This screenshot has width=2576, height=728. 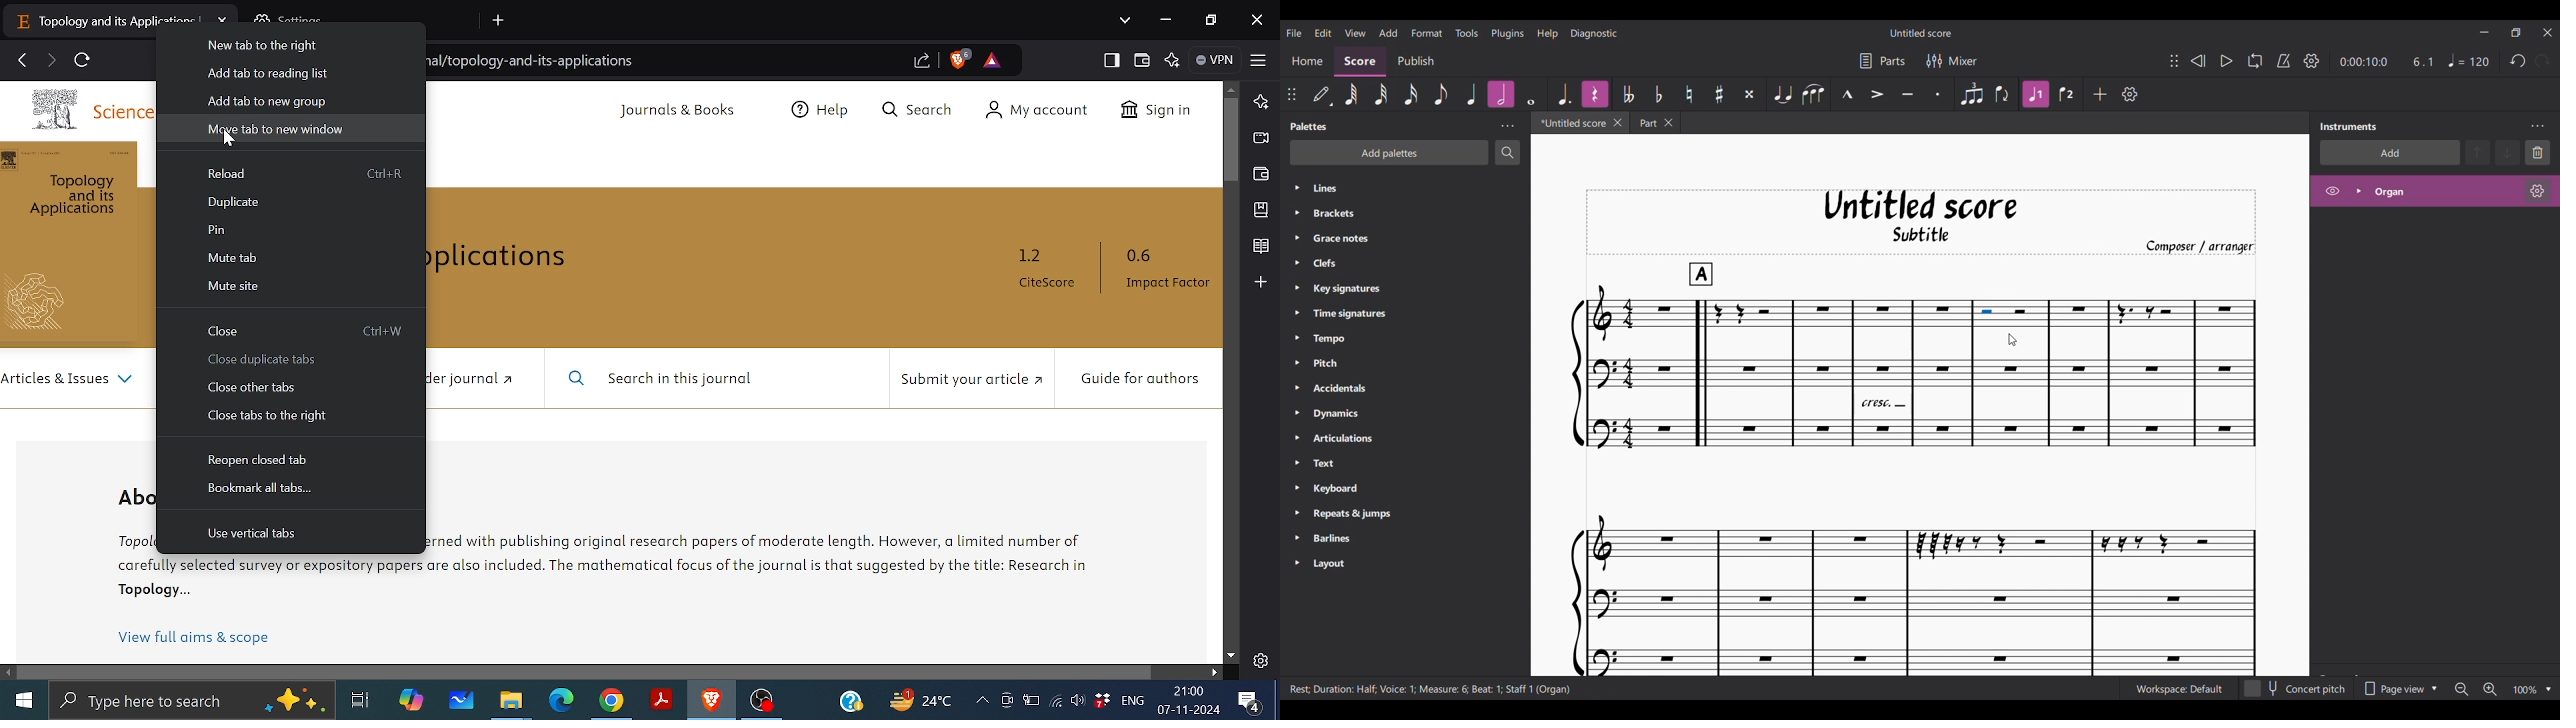 What do you see at coordinates (228, 145) in the screenshot?
I see `cursor` at bounding box center [228, 145].